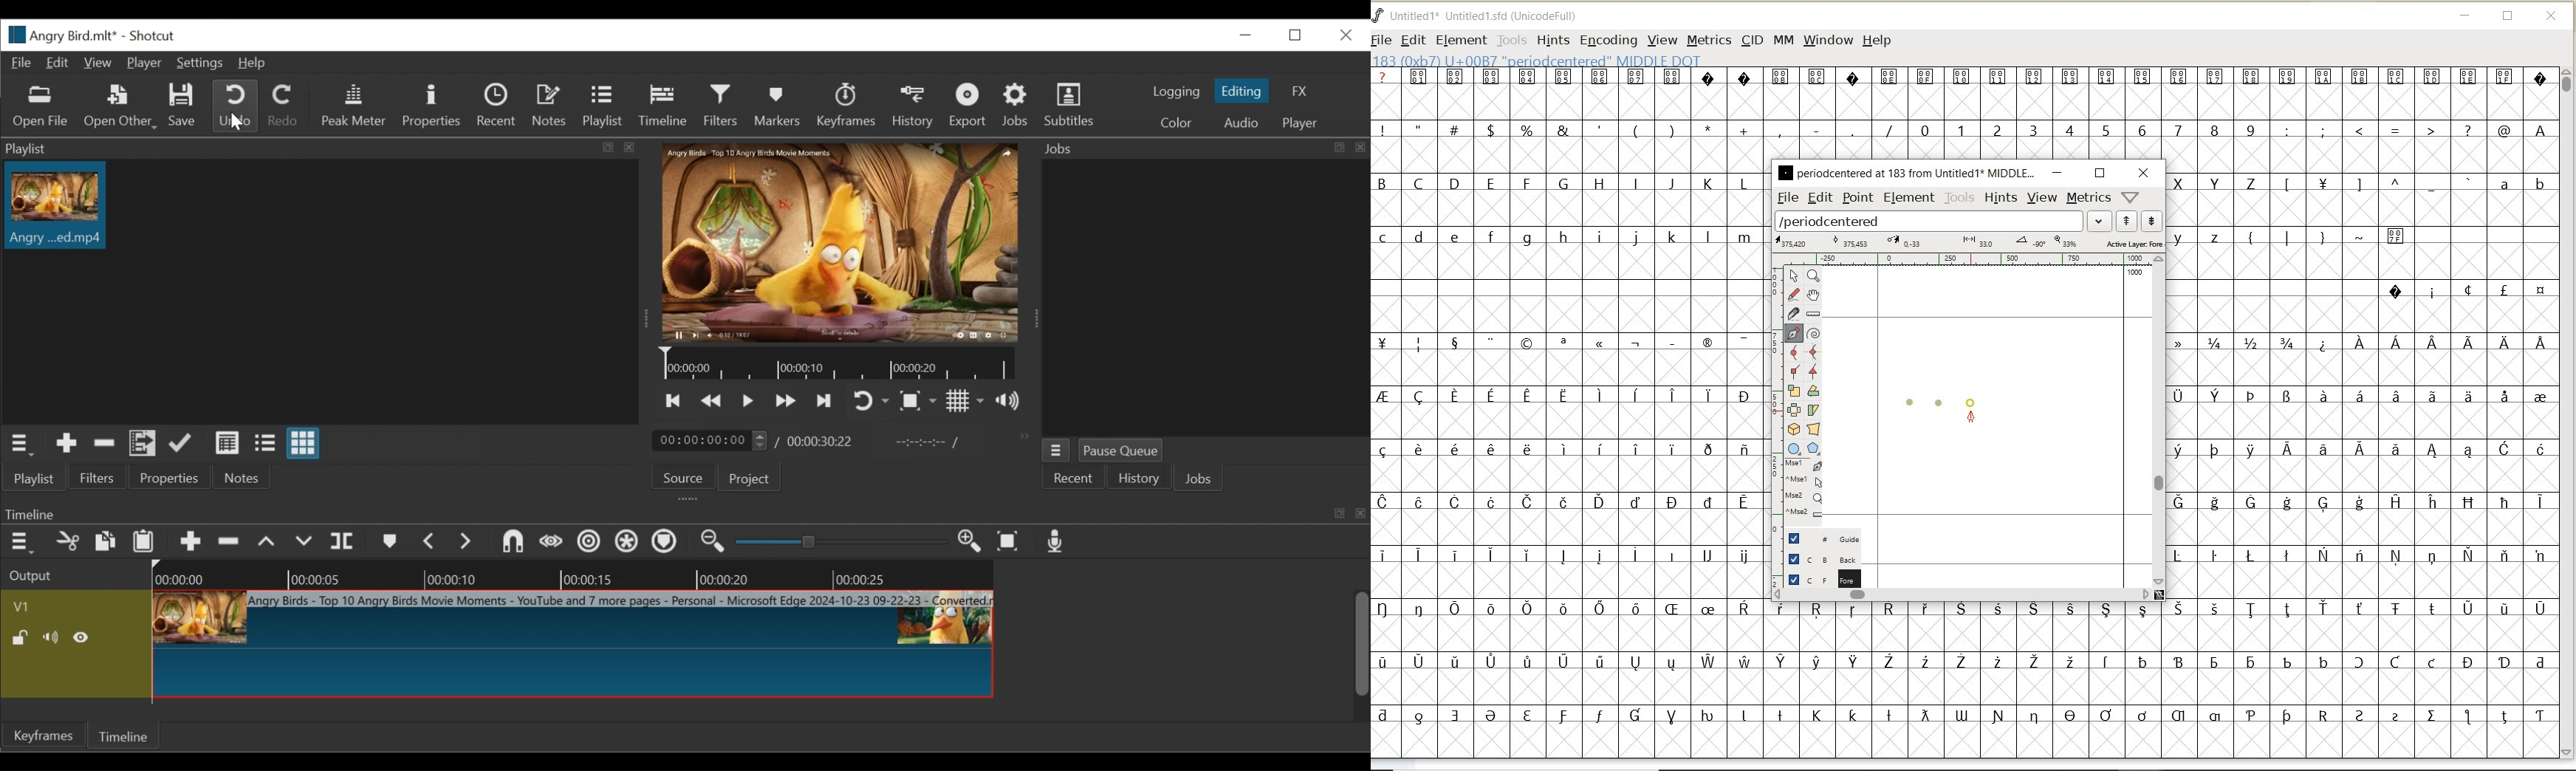 This screenshot has height=784, width=2576. Describe the element at coordinates (97, 63) in the screenshot. I see `View` at that location.